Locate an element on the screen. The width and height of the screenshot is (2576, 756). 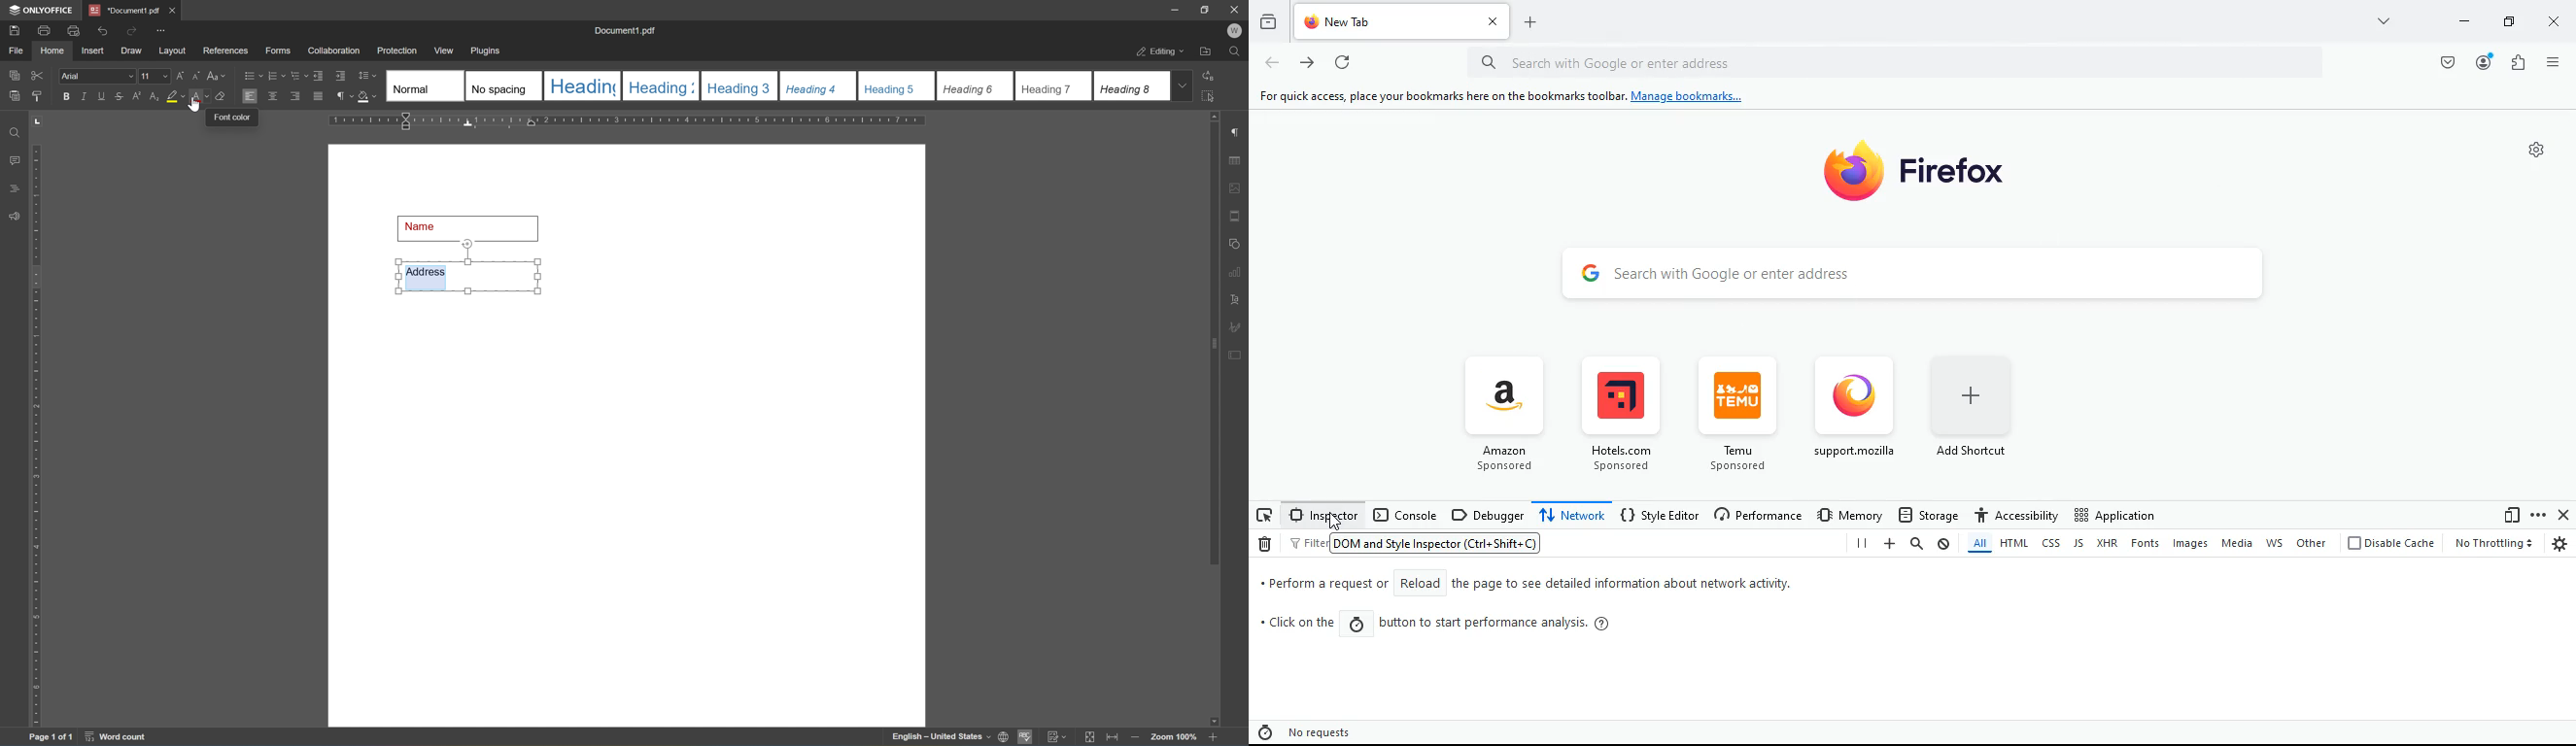
headings is located at coordinates (16, 186).